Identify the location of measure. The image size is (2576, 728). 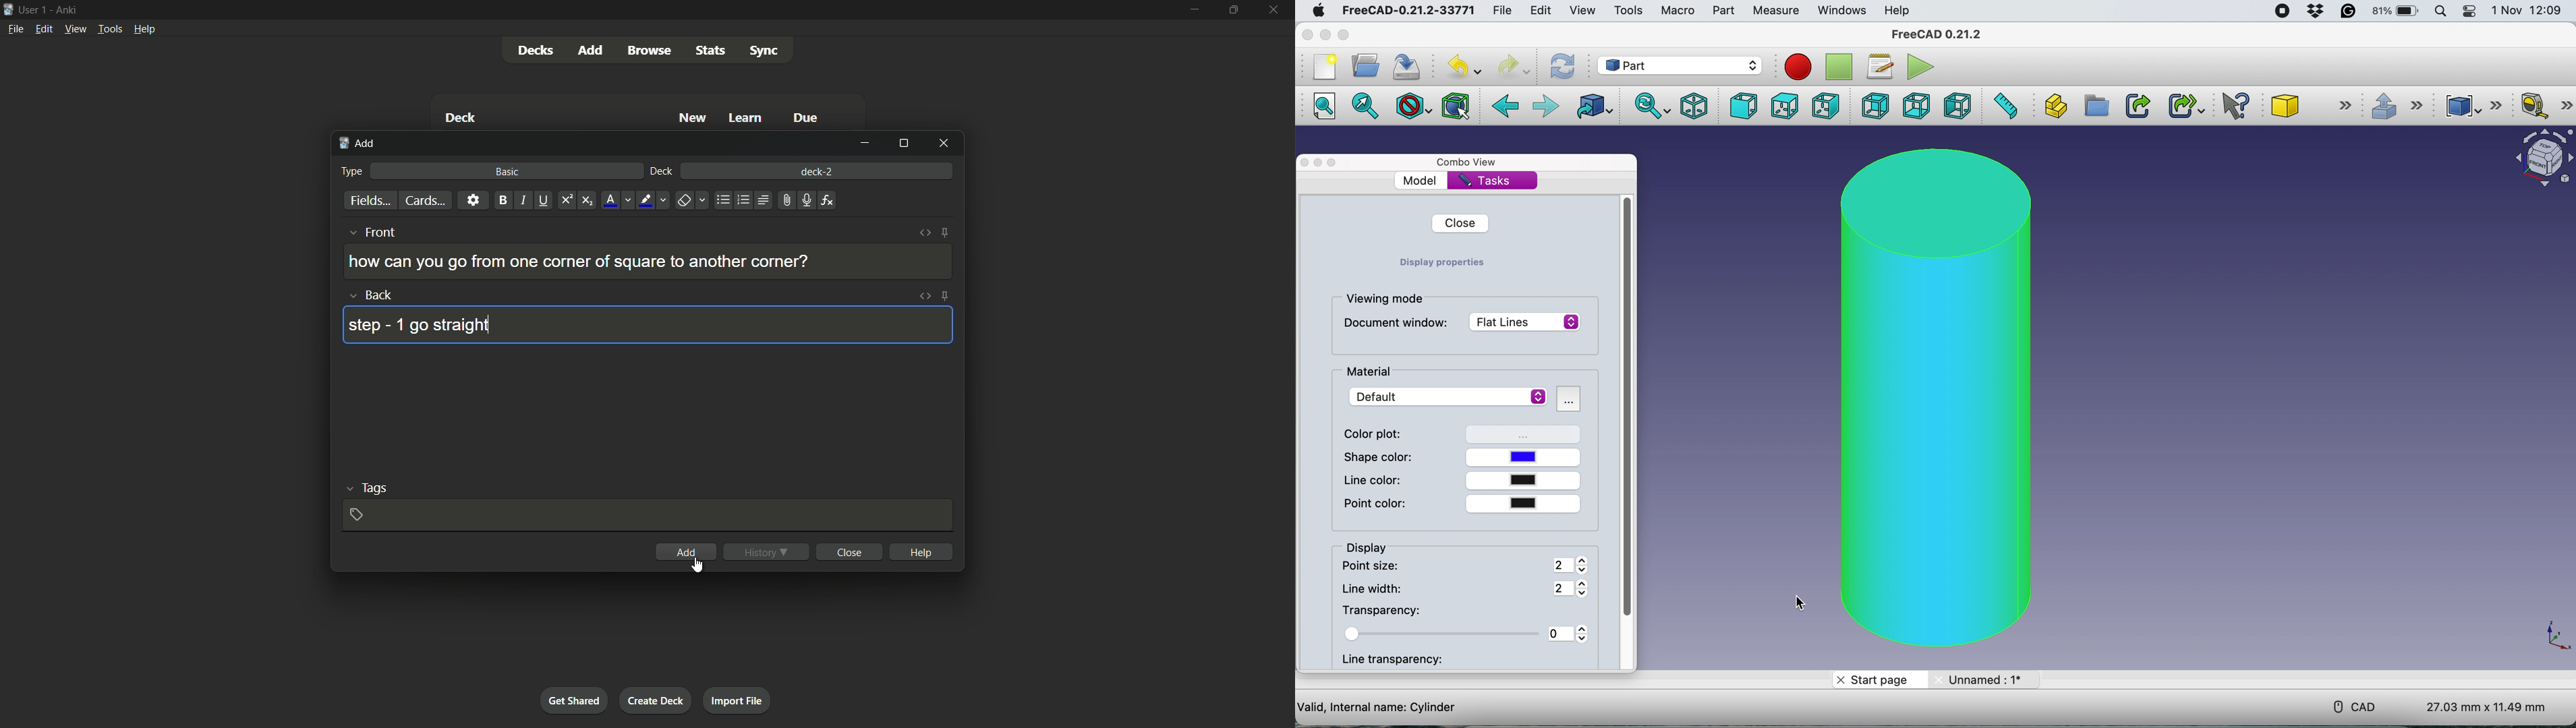
(1777, 11).